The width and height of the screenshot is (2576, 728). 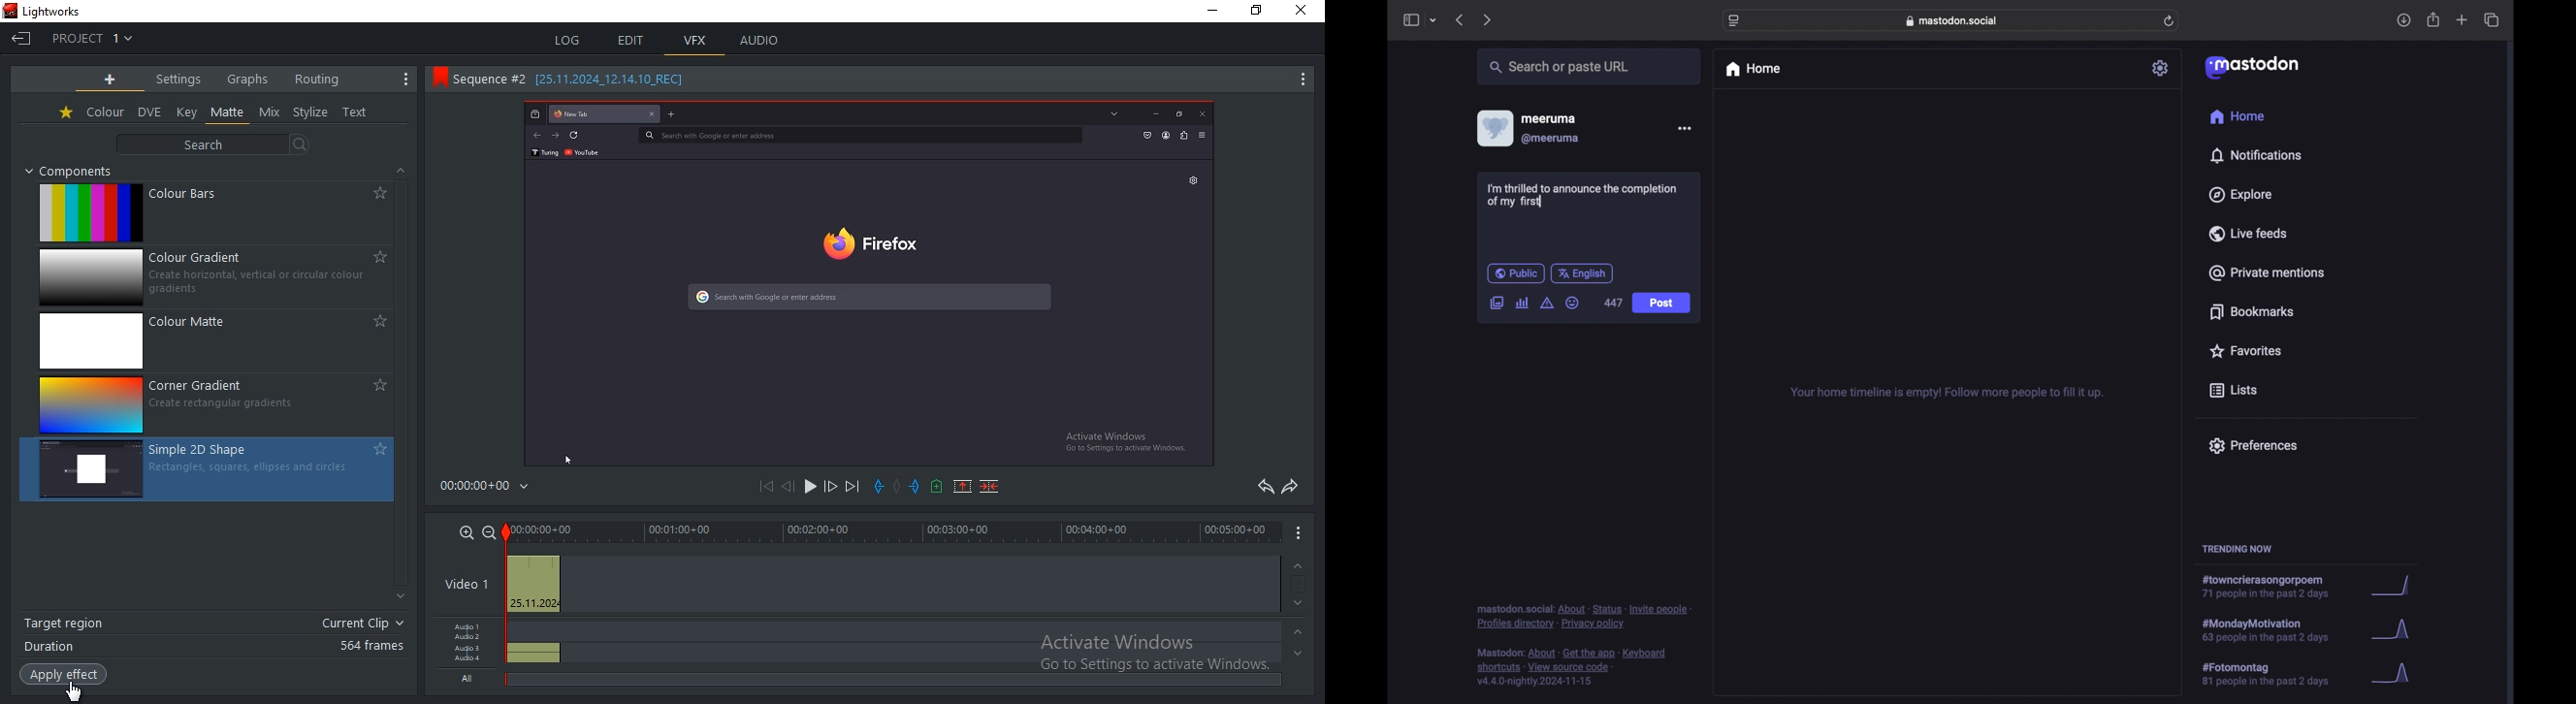 What do you see at coordinates (1487, 21) in the screenshot?
I see `next` at bounding box center [1487, 21].